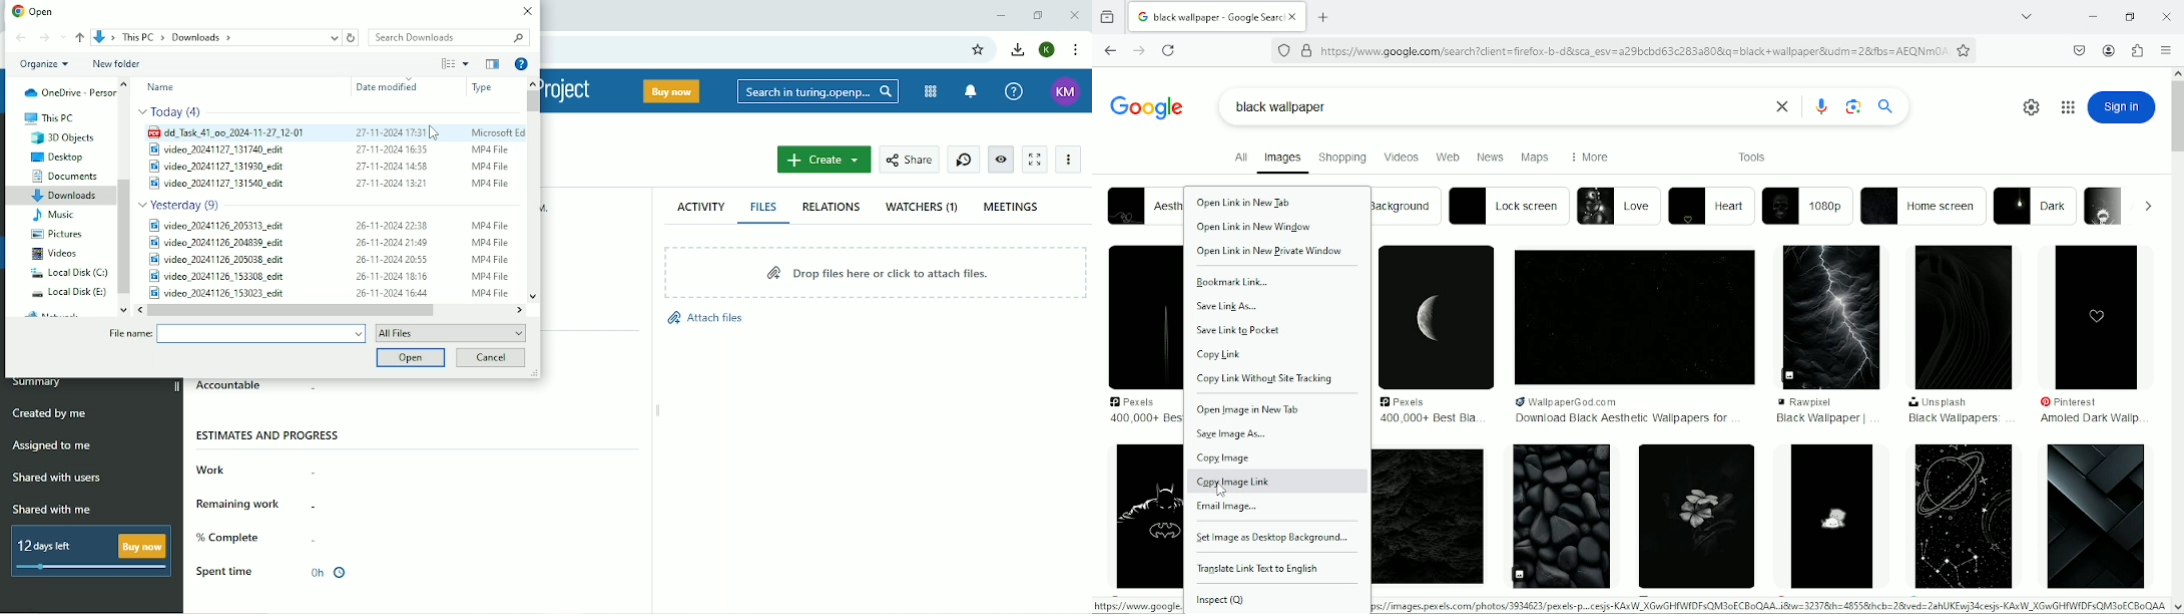 This screenshot has width=2184, height=616. Describe the element at coordinates (521, 309) in the screenshot. I see `scroll right` at that location.